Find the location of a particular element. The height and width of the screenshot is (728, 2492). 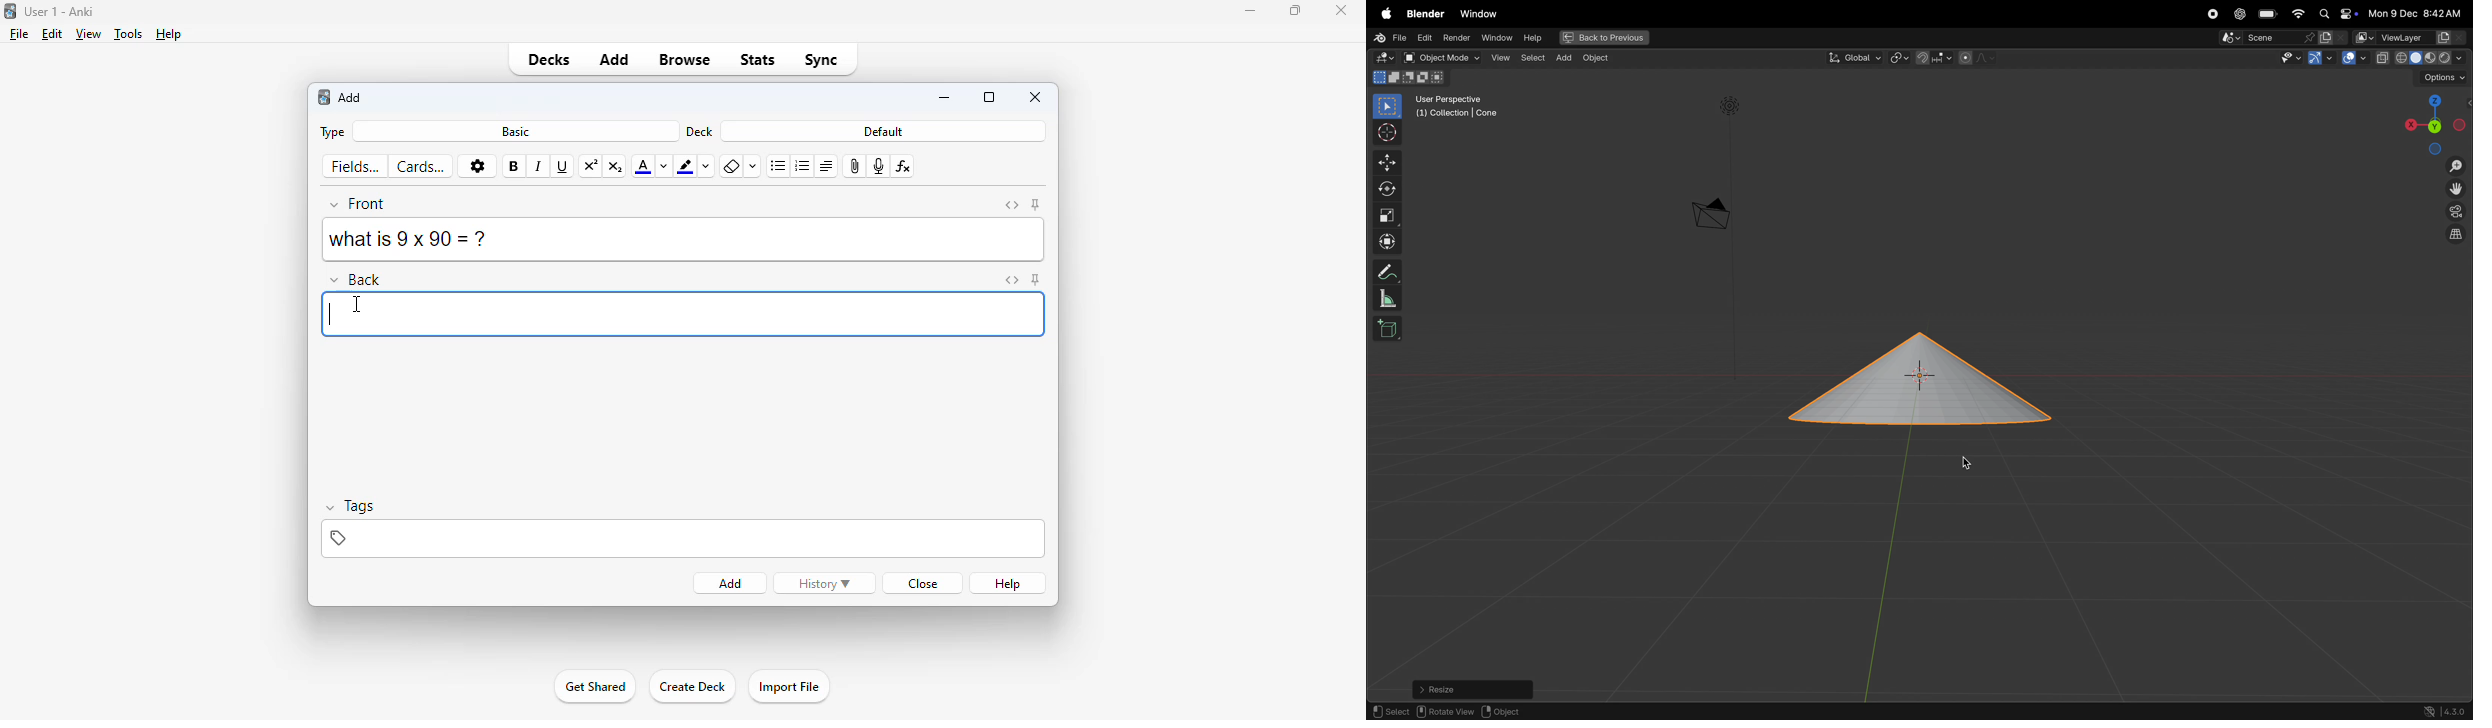

deck is located at coordinates (700, 131).